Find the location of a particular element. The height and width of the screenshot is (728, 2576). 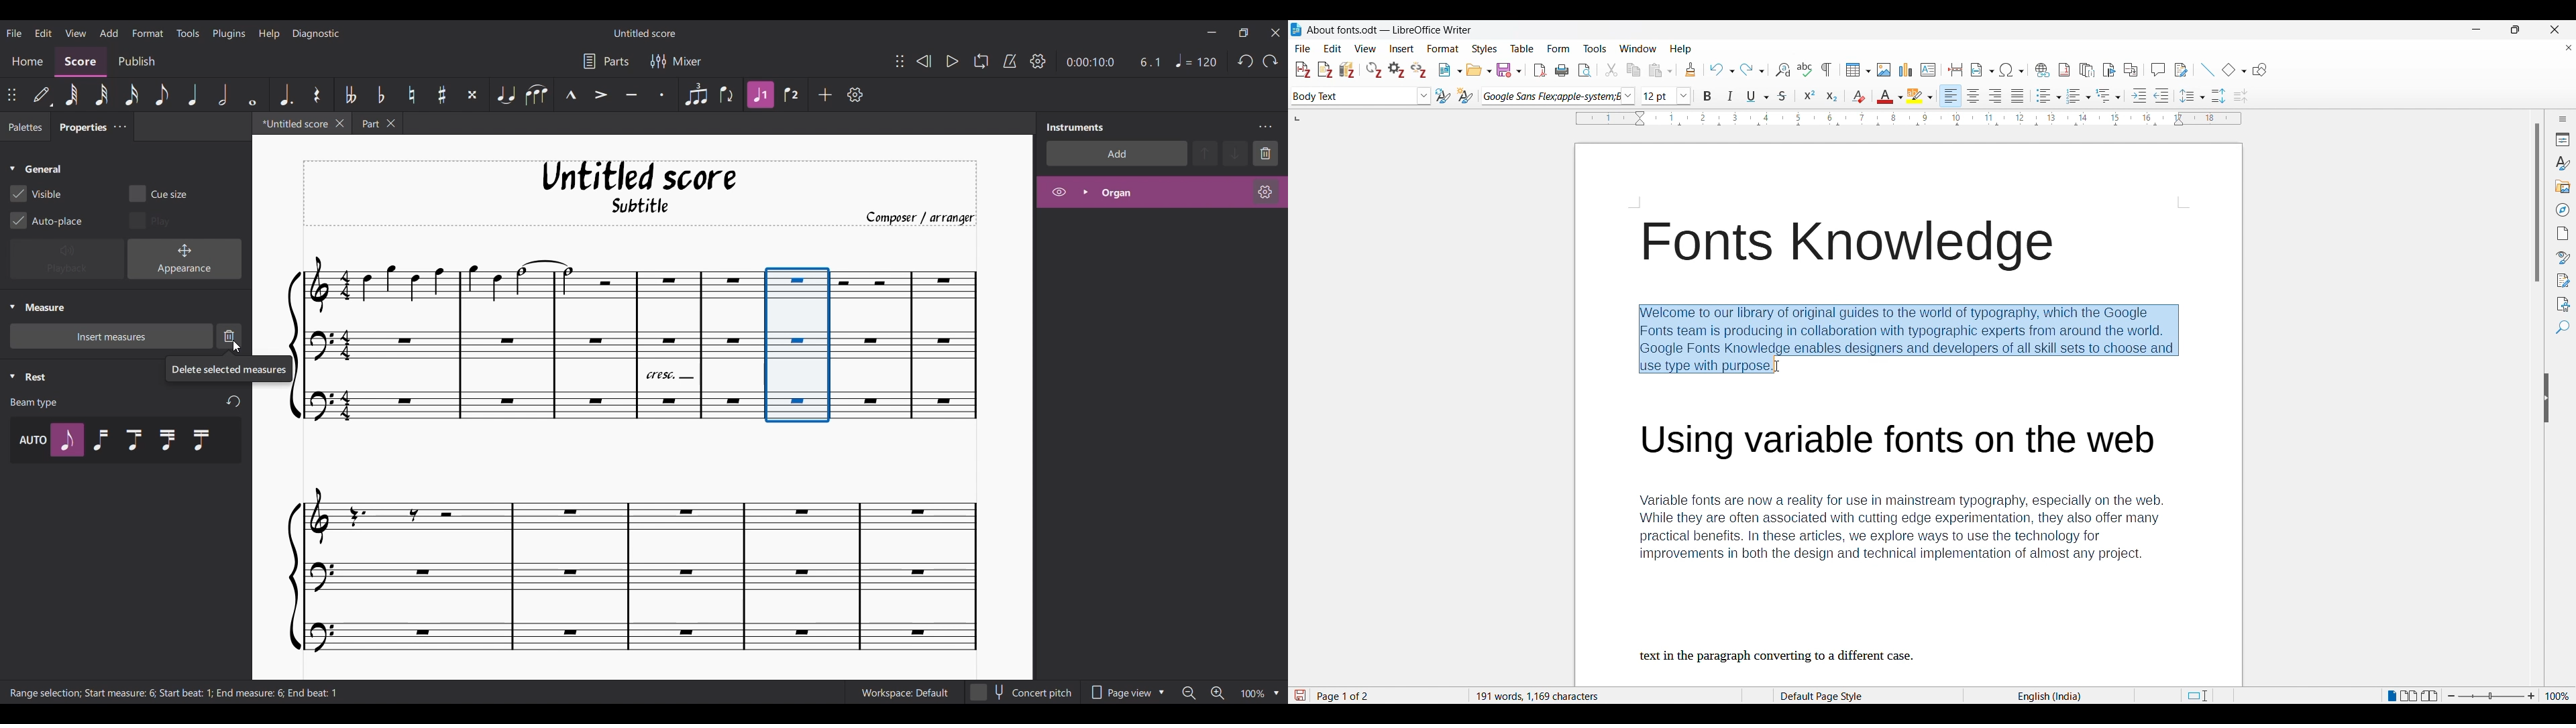

Subscript is located at coordinates (1832, 96).